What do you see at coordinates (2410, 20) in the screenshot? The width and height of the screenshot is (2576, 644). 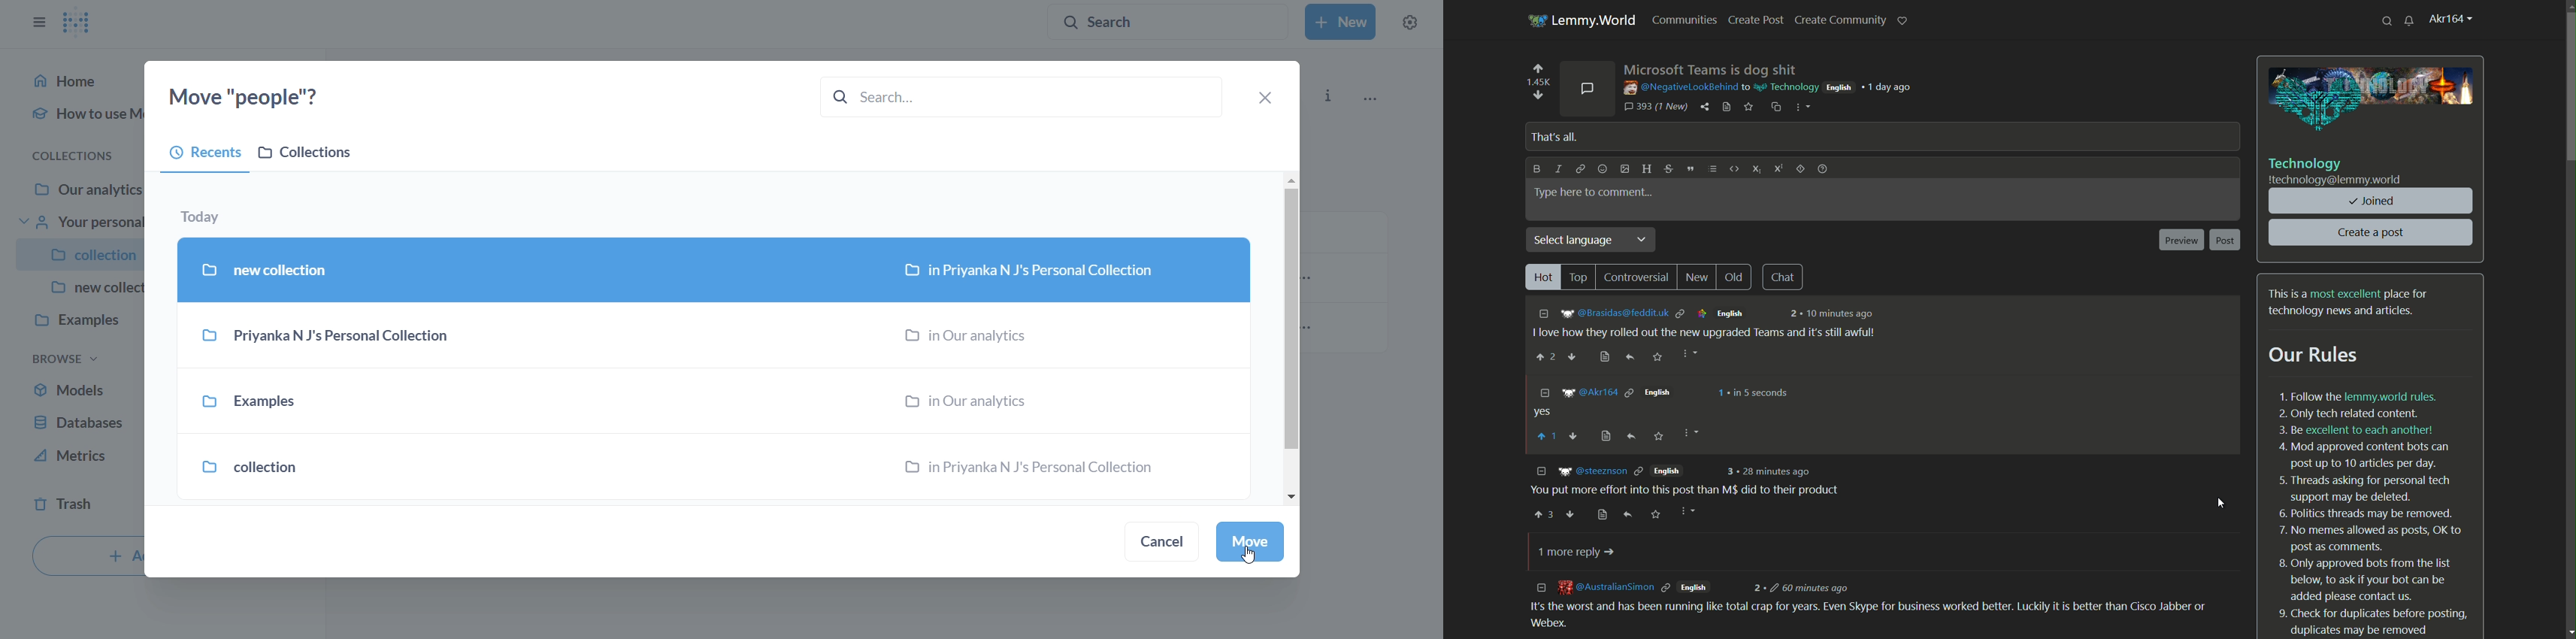 I see `unread messages` at bounding box center [2410, 20].